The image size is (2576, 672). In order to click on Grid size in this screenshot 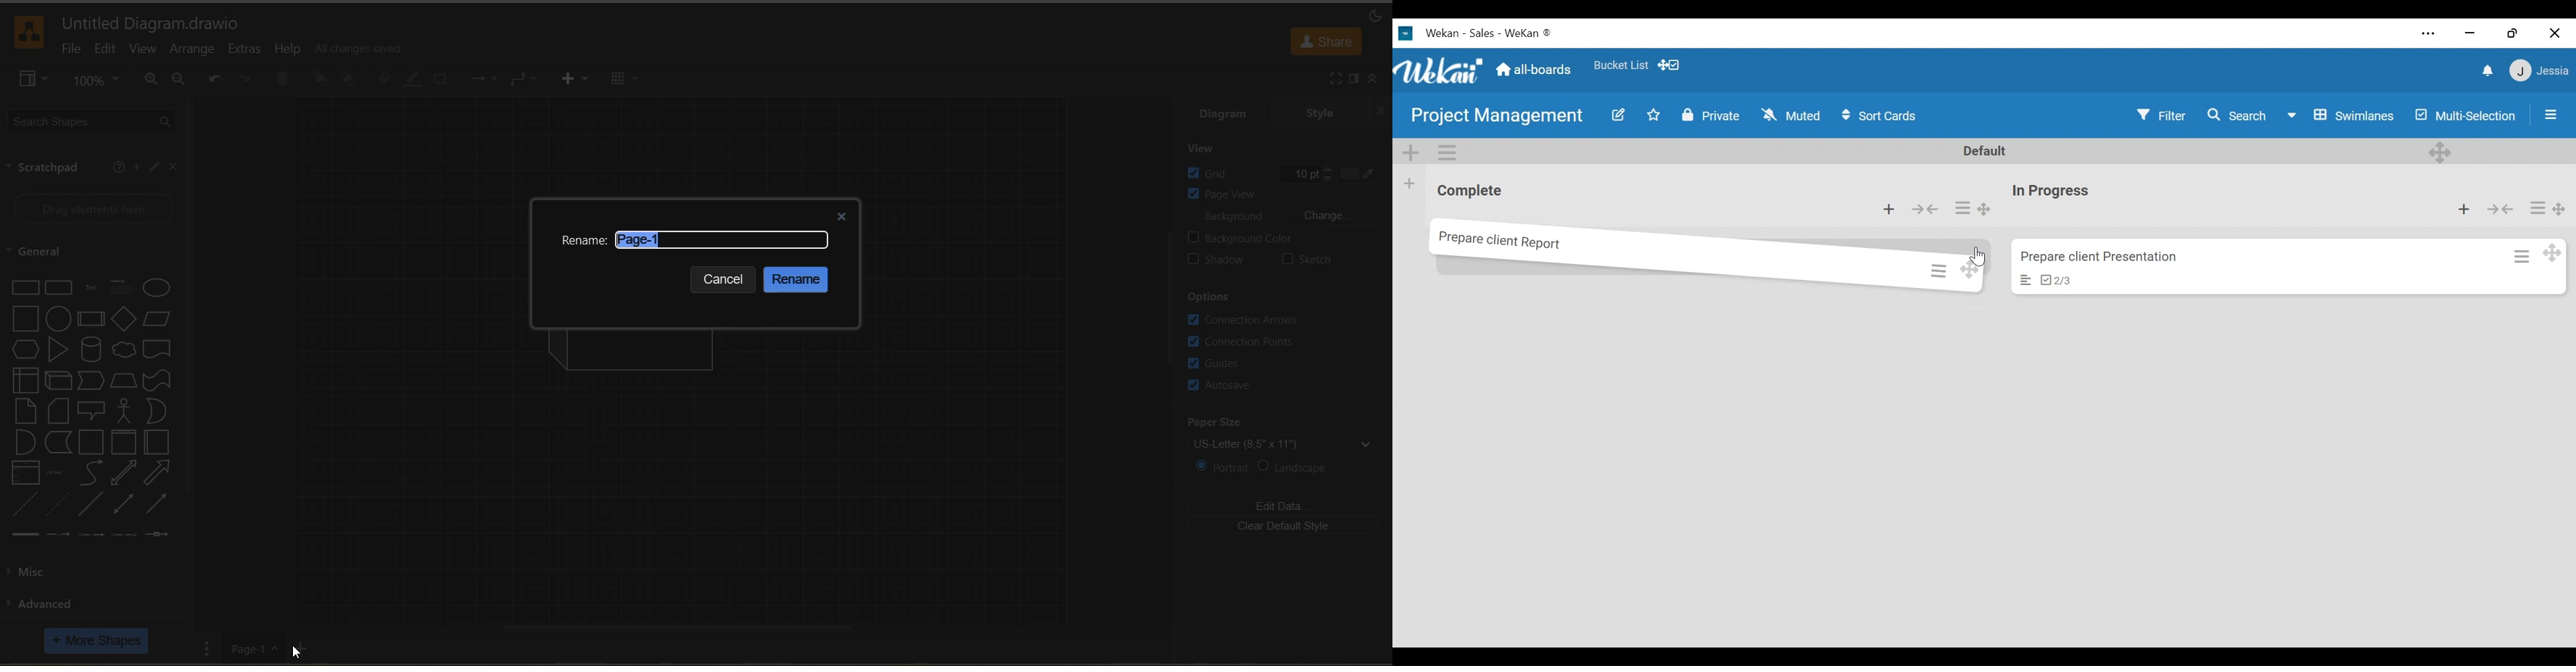, I will do `click(1288, 172)`.